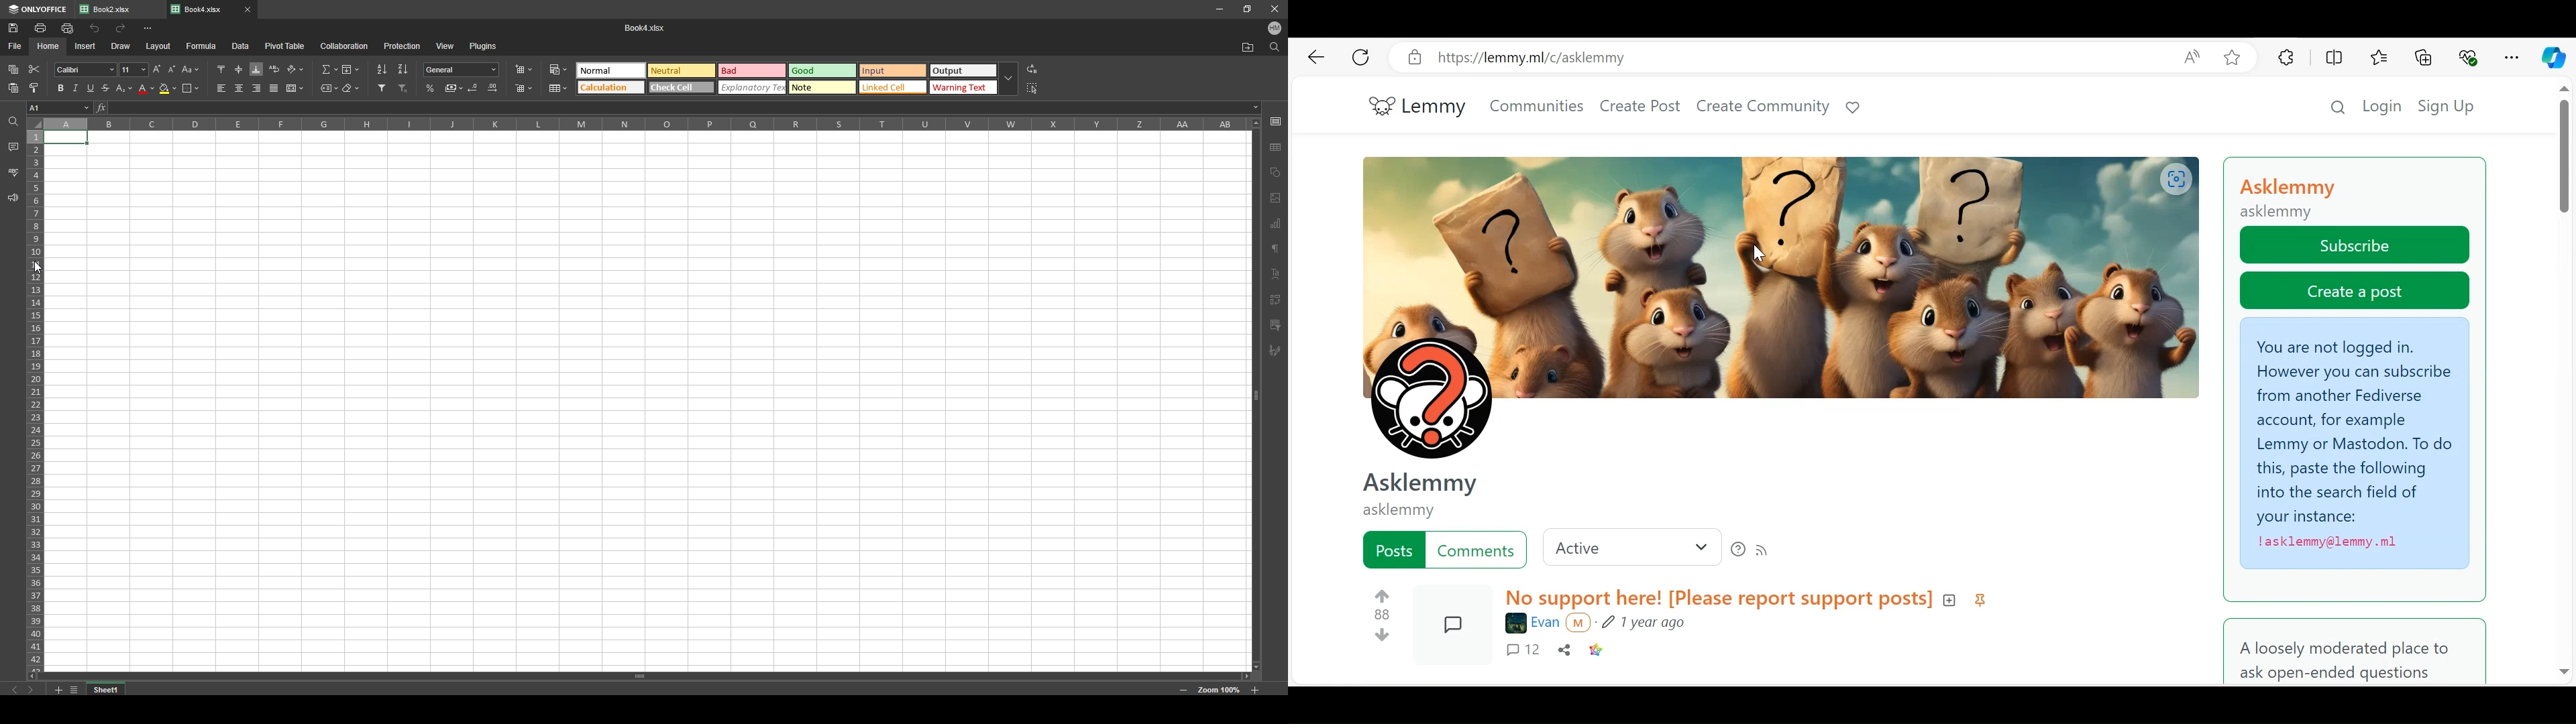 The image size is (2576, 728). Describe the element at coordinates (74, 688) in the screenshot. I see `list of sheets` at that location.